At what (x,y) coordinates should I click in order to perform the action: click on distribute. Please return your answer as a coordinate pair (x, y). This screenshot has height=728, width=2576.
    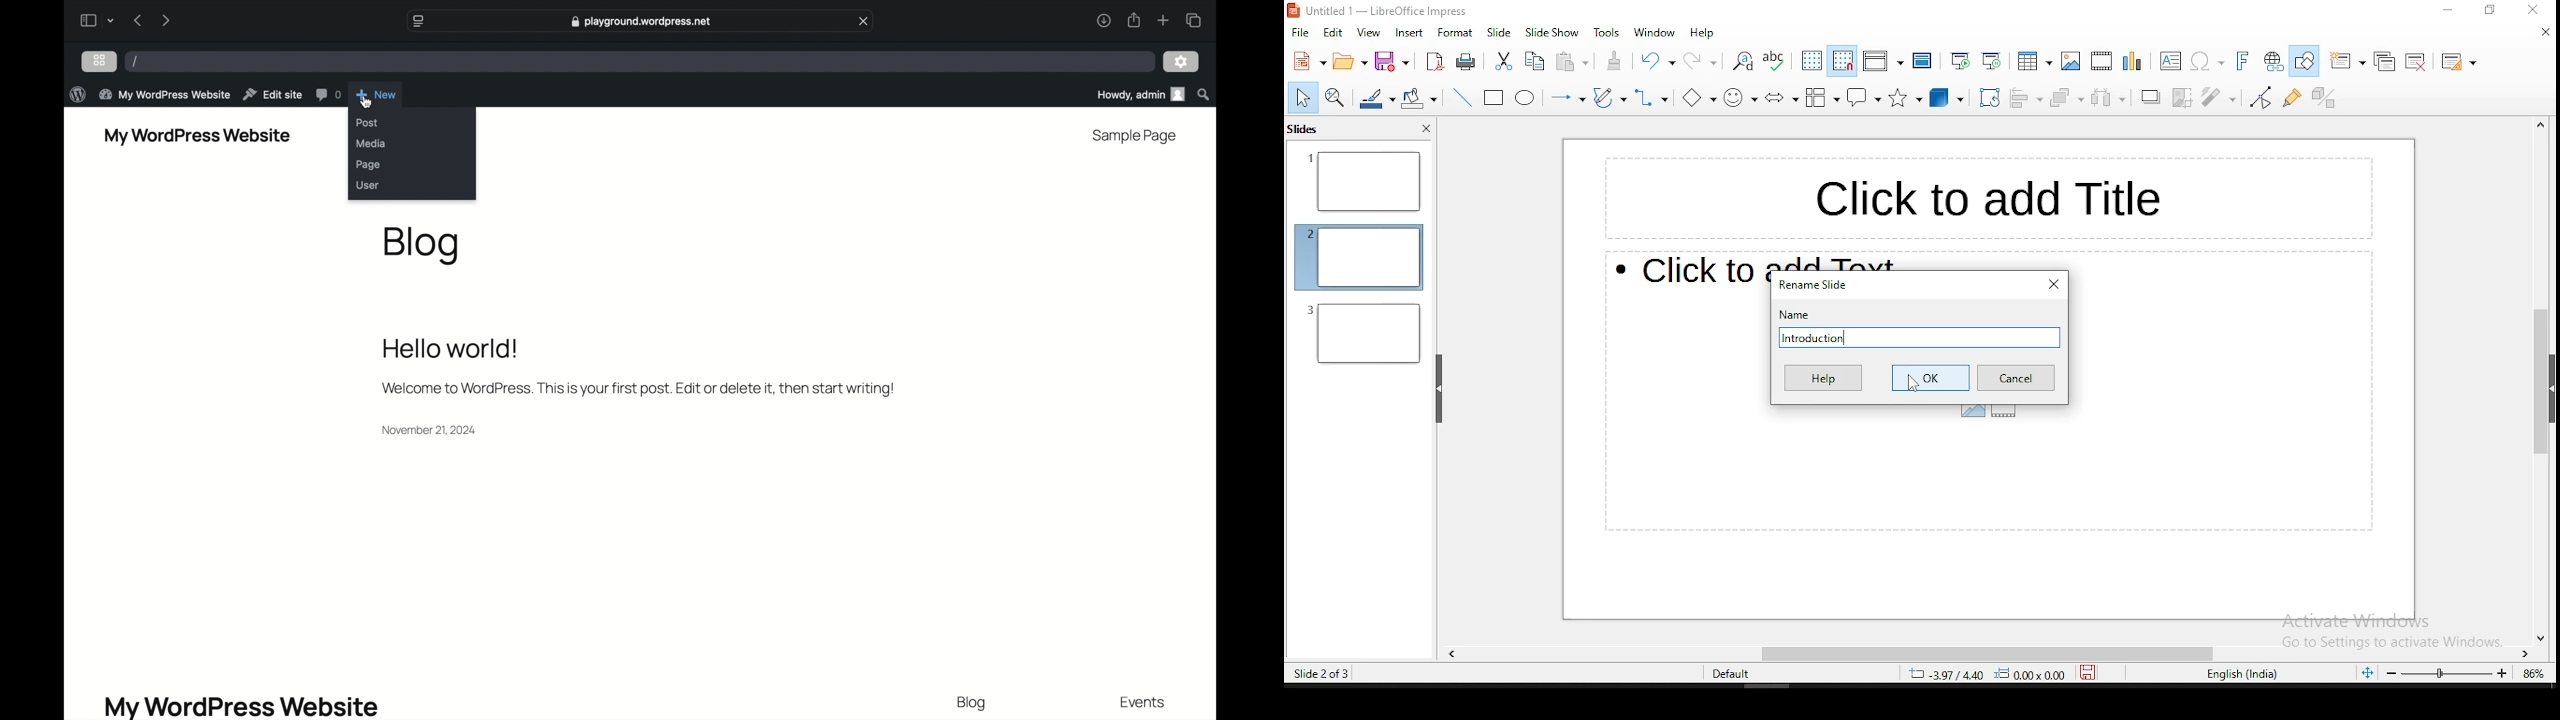
    Looking at the image, I should click on (2108, 99).